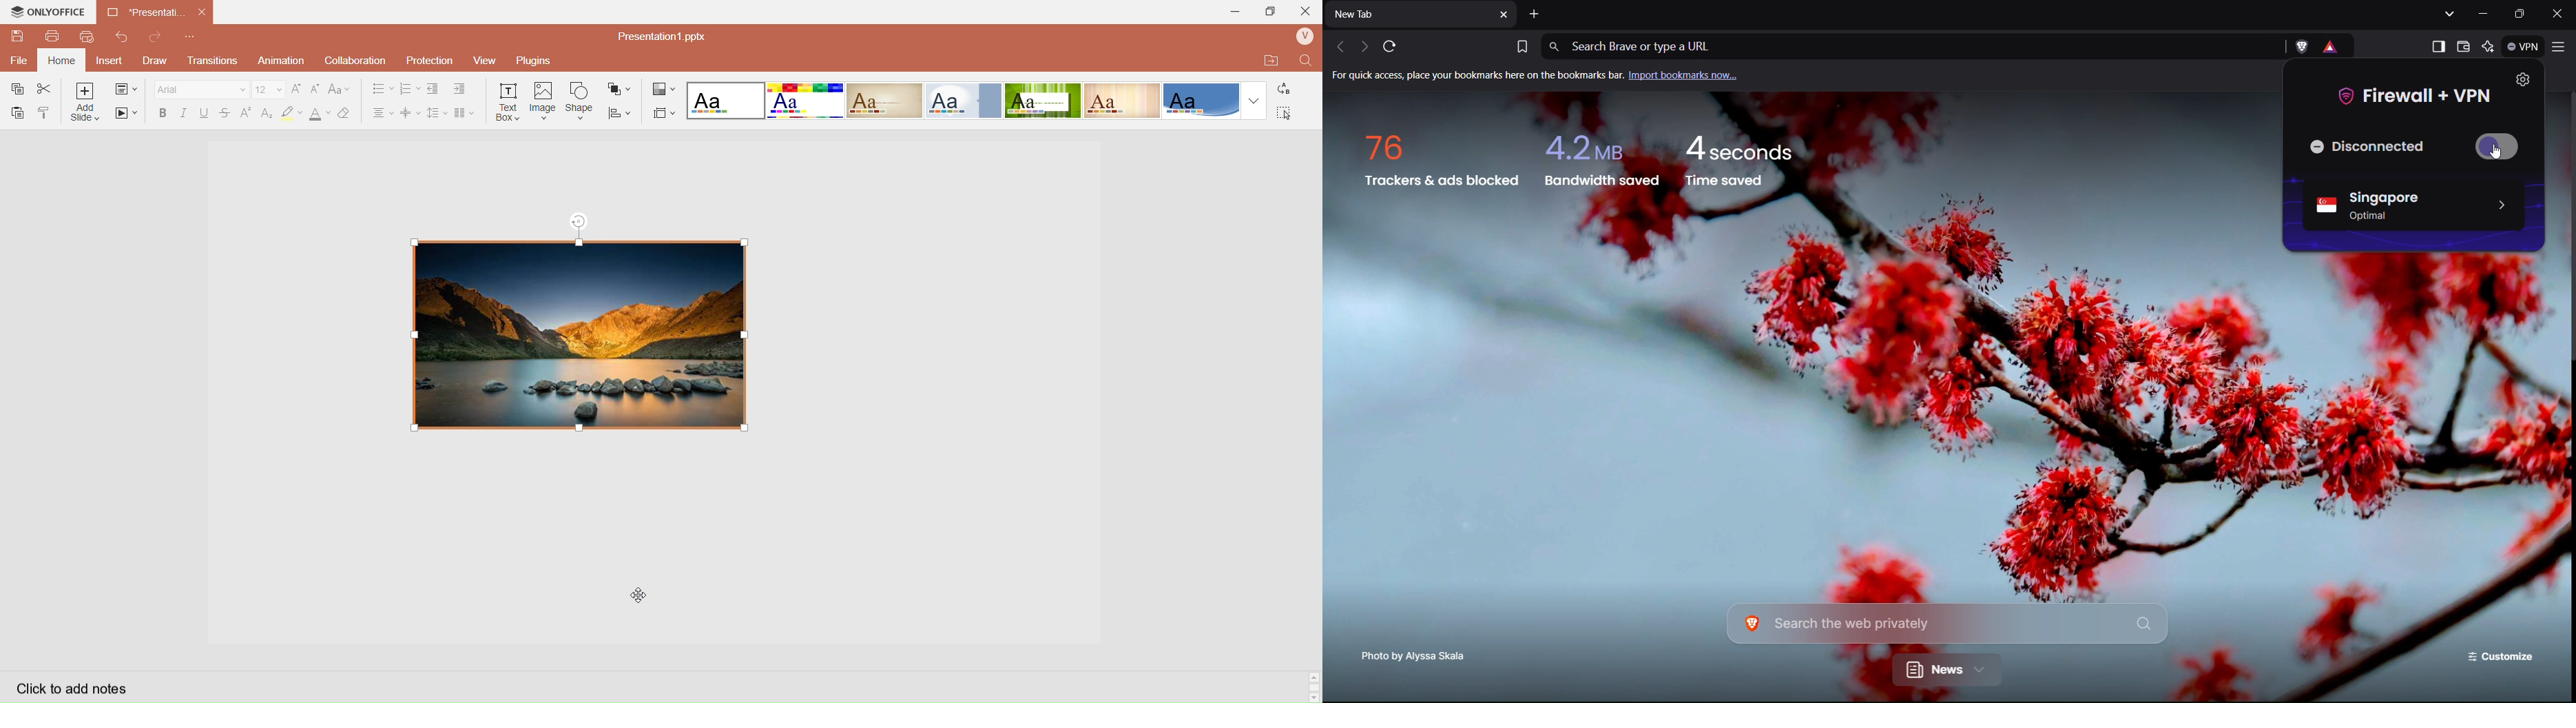  Describe the element at coordinates (460, 88) in the screenshot. I see `Increase Indent` at that location.